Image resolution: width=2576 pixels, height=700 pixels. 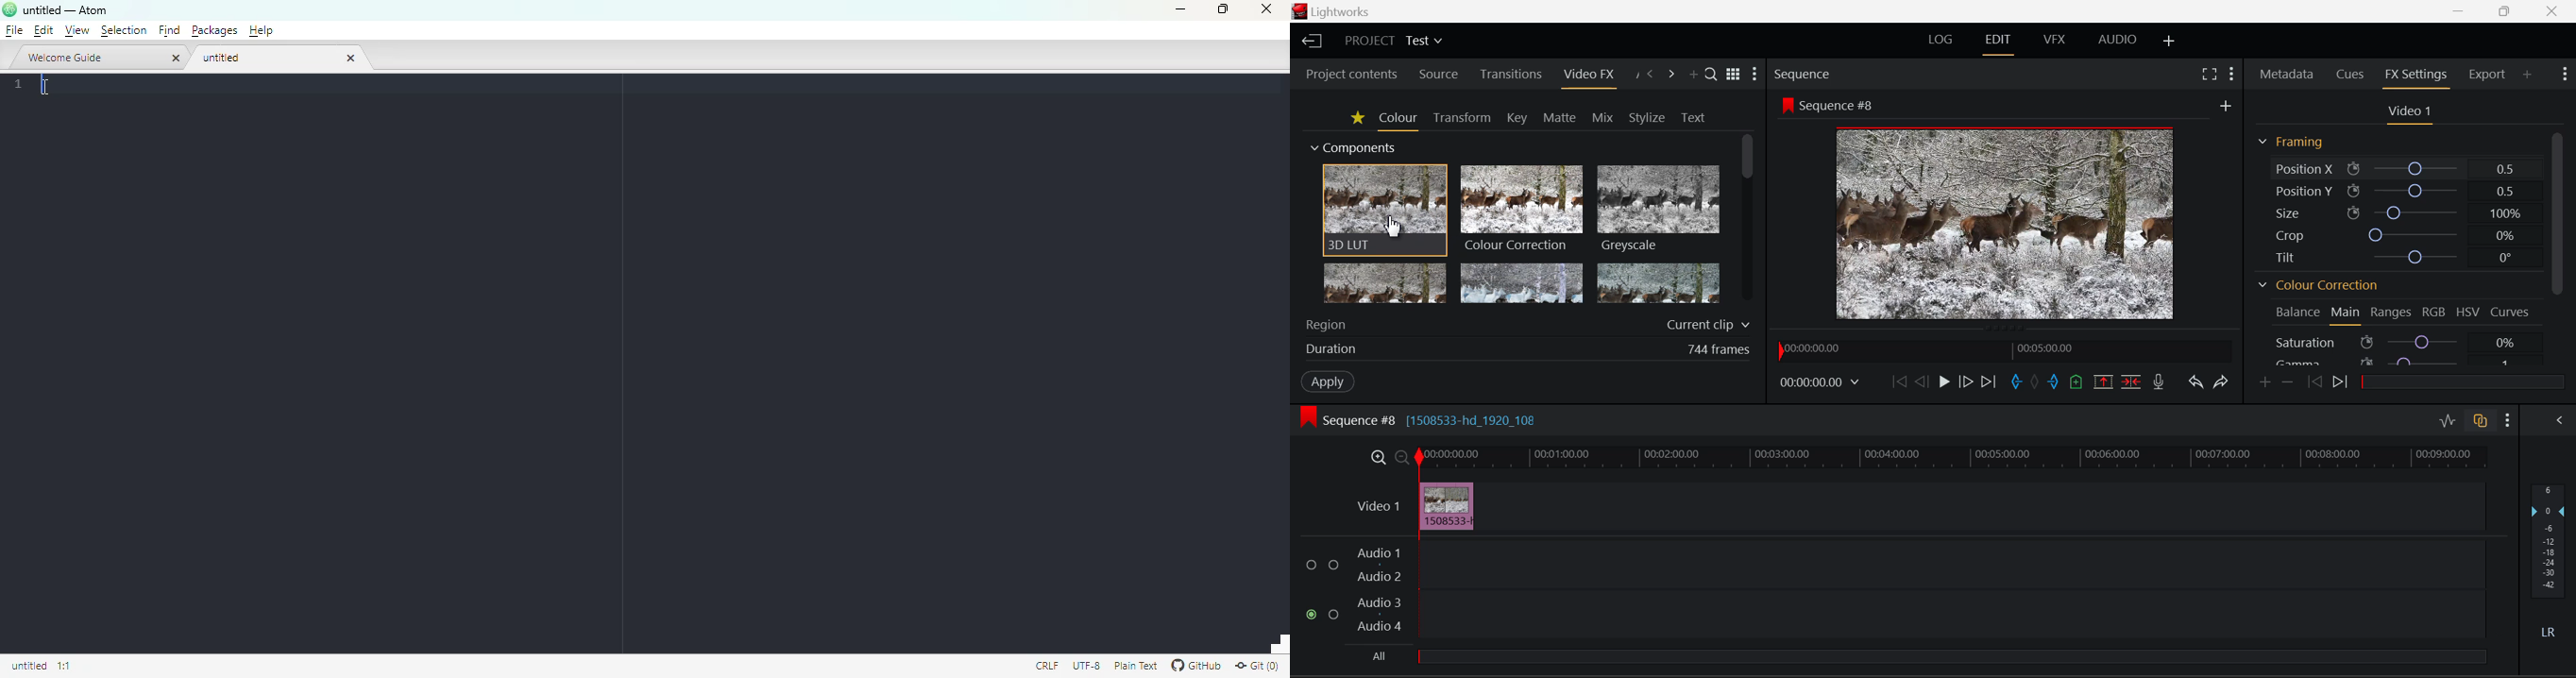 I want to click on Audio 2, so click(x=1381, y=578).